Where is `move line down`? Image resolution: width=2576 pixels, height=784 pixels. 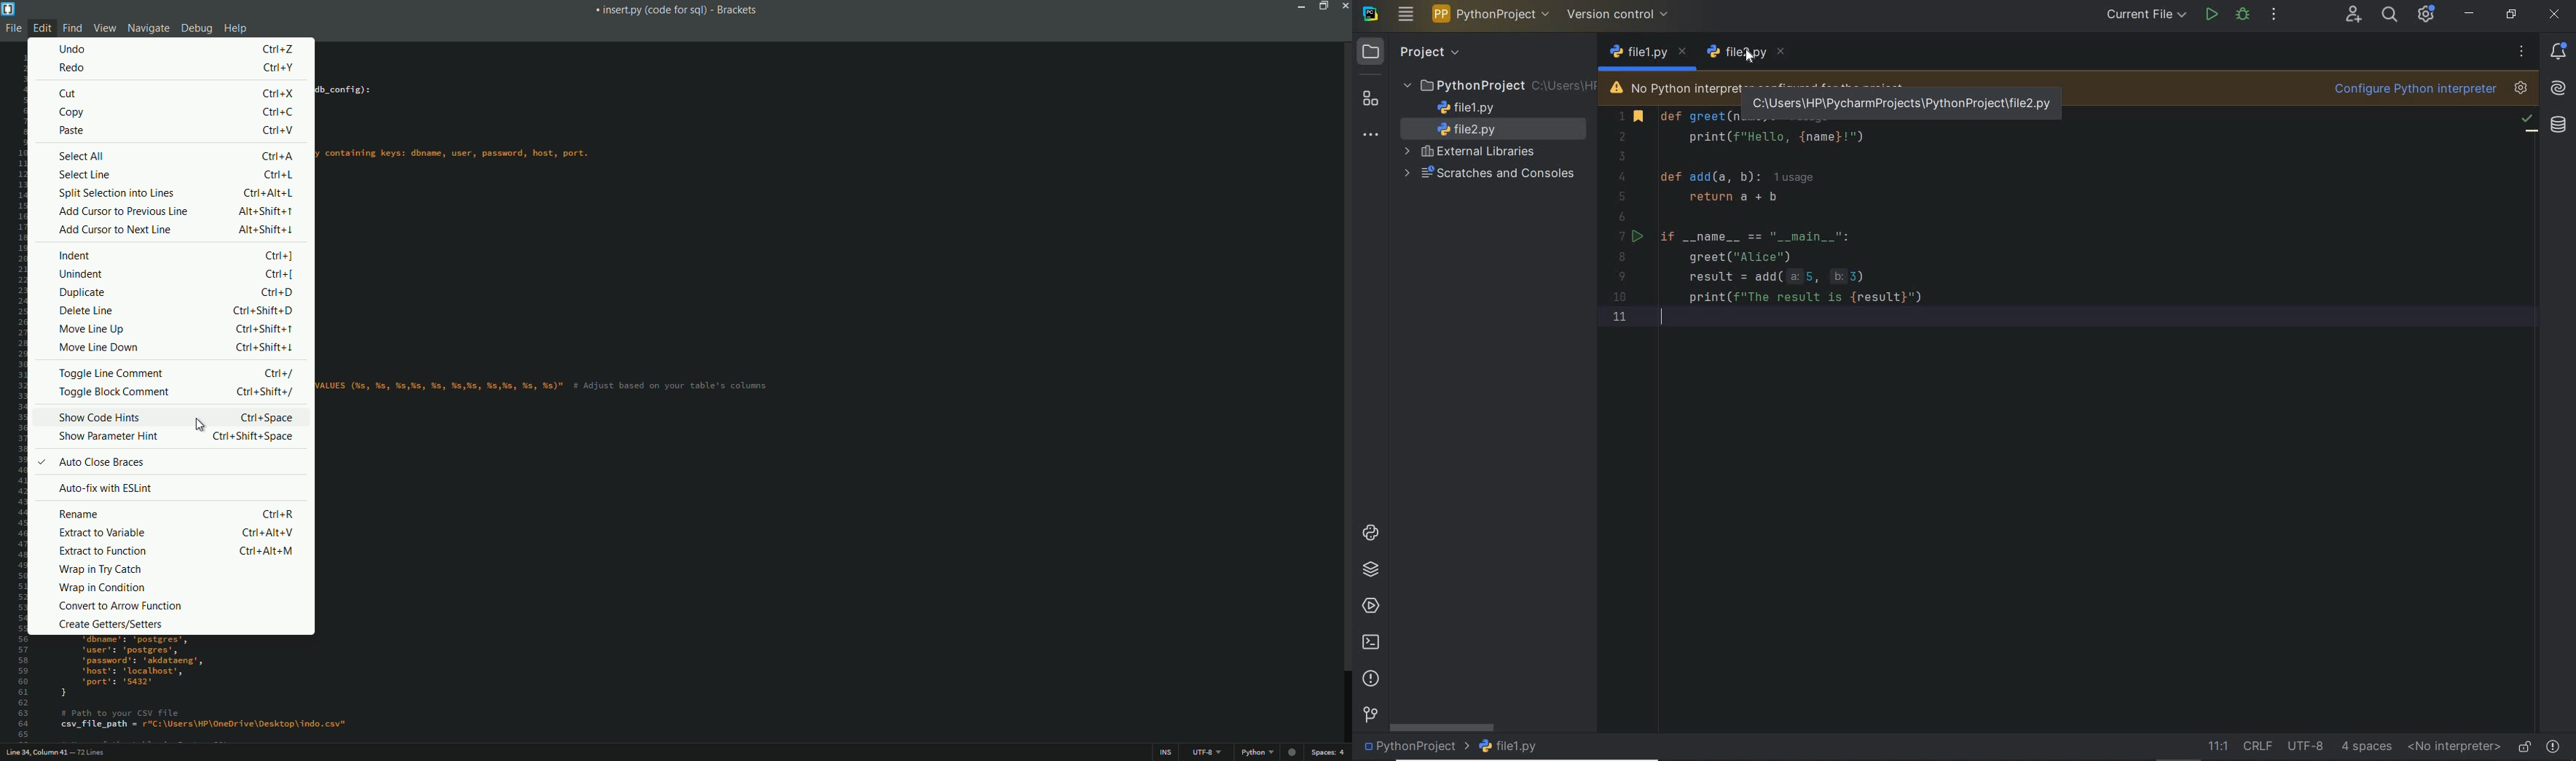
move line down is located at coordinates (100, 349).